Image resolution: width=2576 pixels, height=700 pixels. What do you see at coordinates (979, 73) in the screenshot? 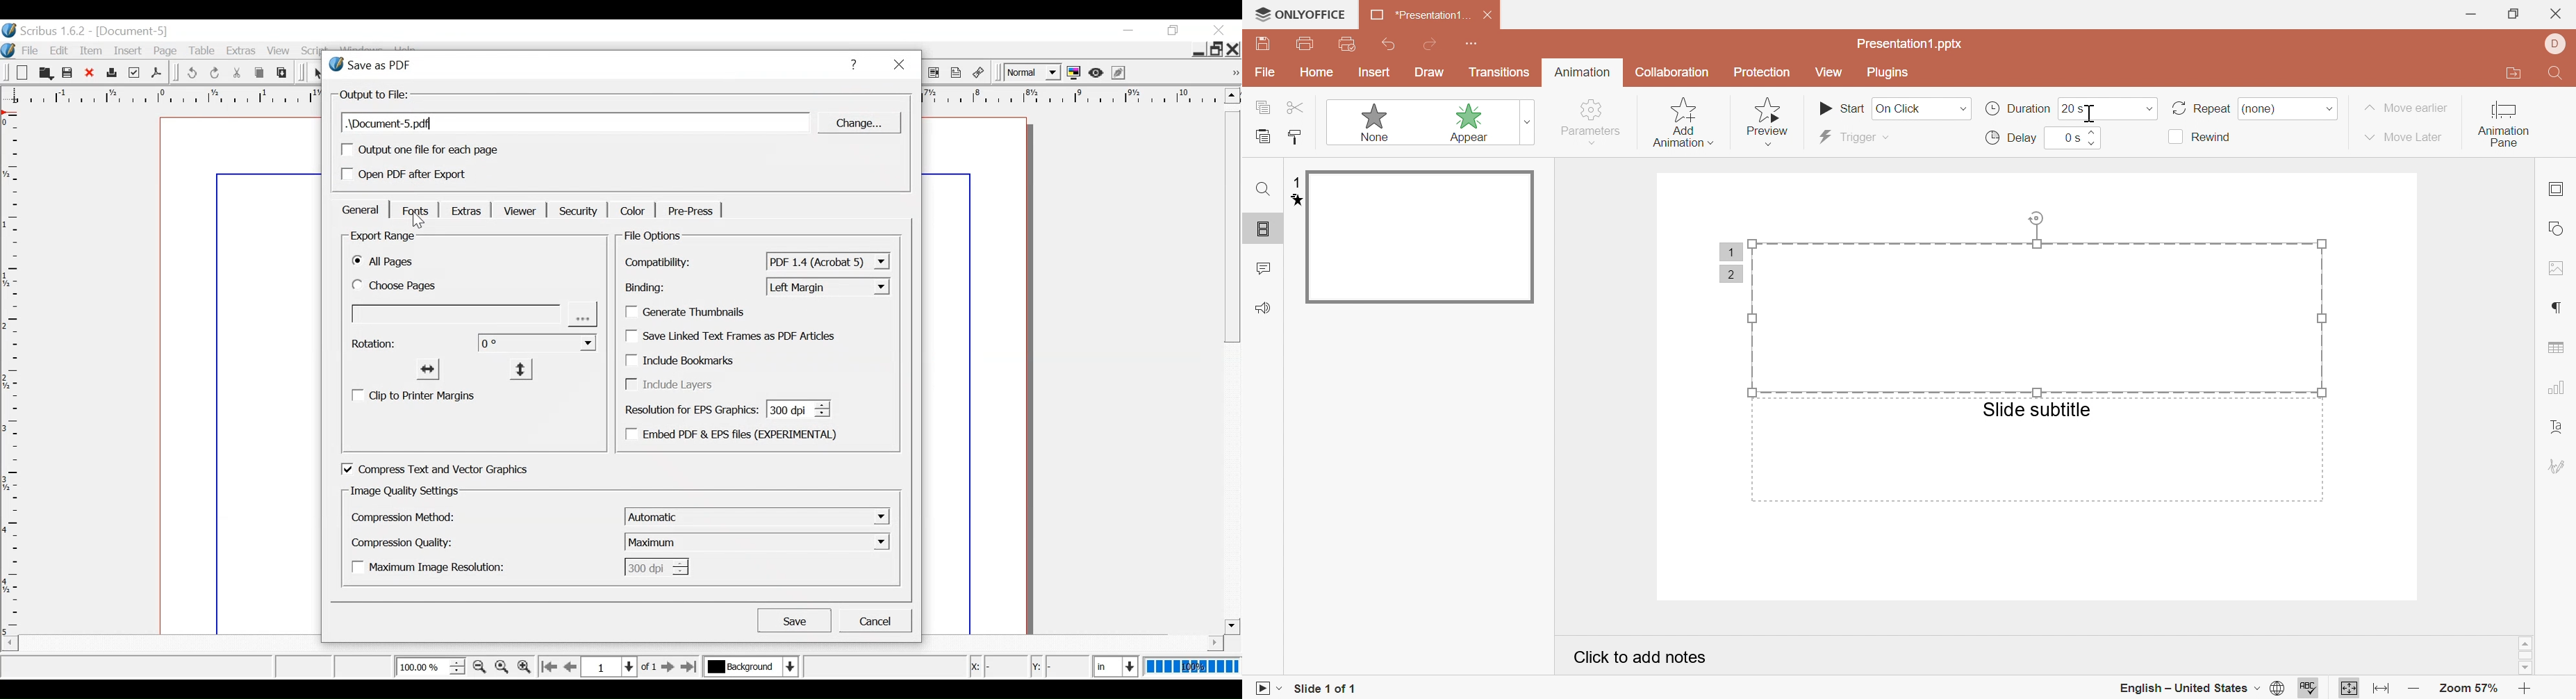
I see `link Annotations` at bounding box center [979, 73].